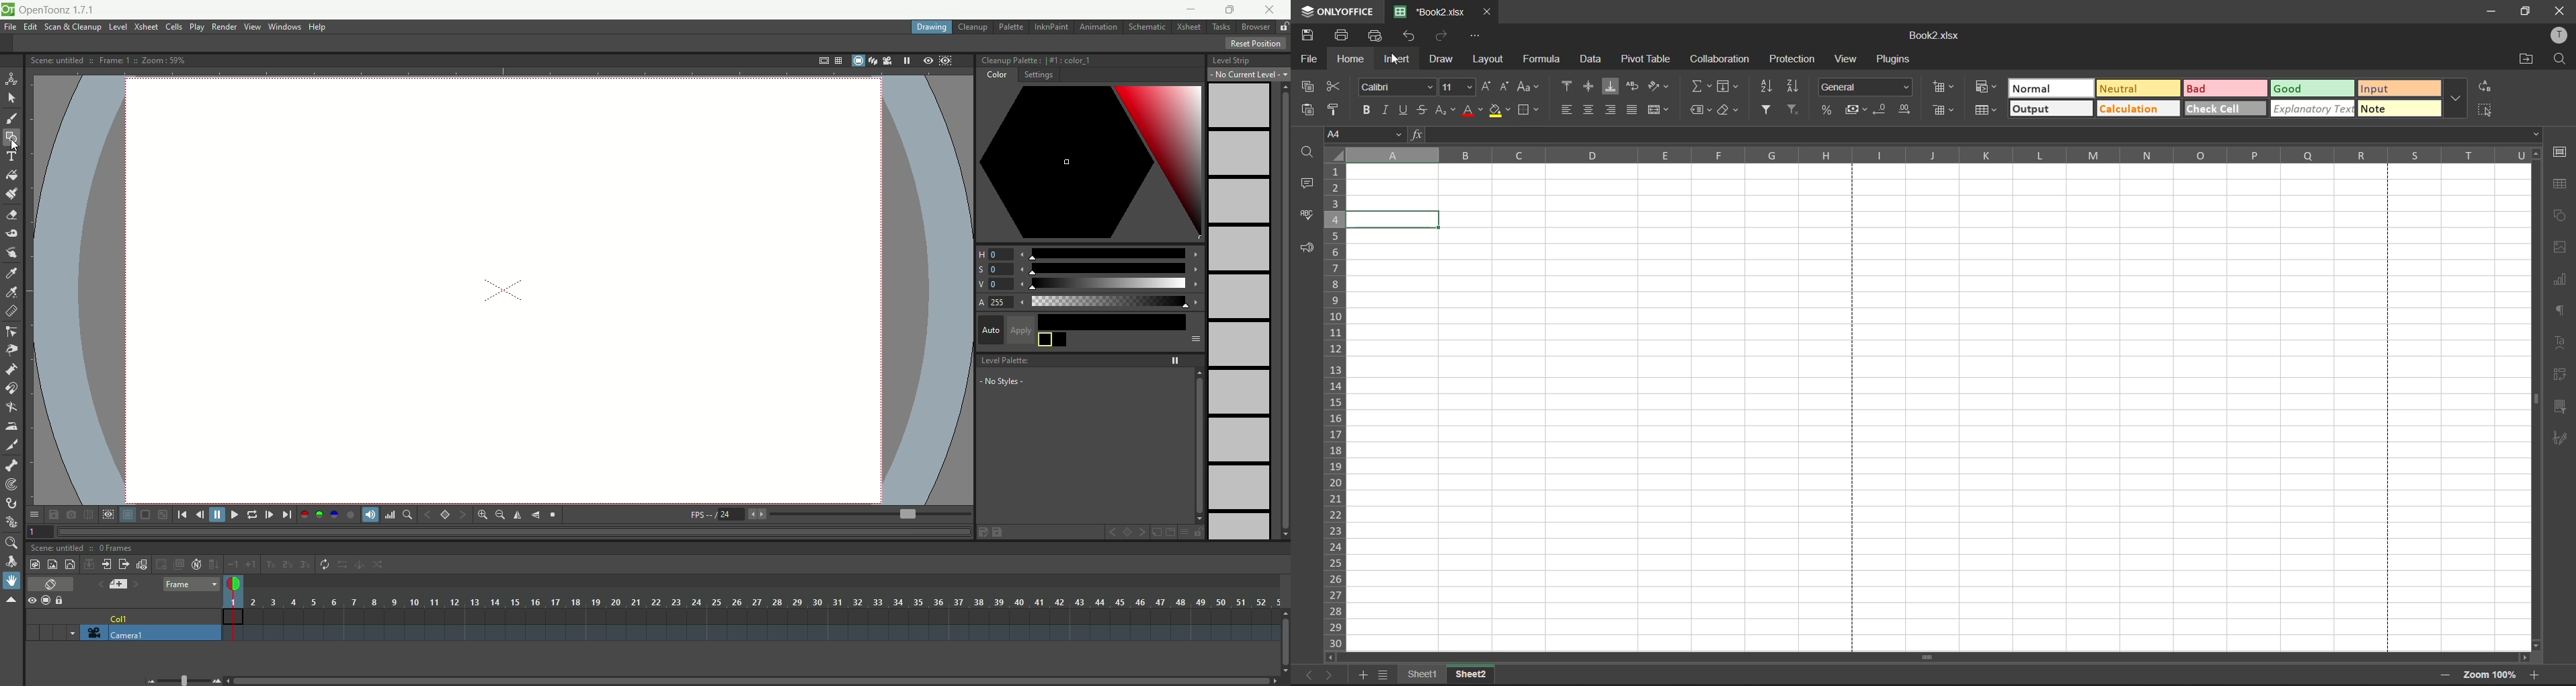 The height and width of the screenshot is (700, 2576). Describe the element at coordinates (1978, 134) in the screenshot. I see `formula bar` at that location.